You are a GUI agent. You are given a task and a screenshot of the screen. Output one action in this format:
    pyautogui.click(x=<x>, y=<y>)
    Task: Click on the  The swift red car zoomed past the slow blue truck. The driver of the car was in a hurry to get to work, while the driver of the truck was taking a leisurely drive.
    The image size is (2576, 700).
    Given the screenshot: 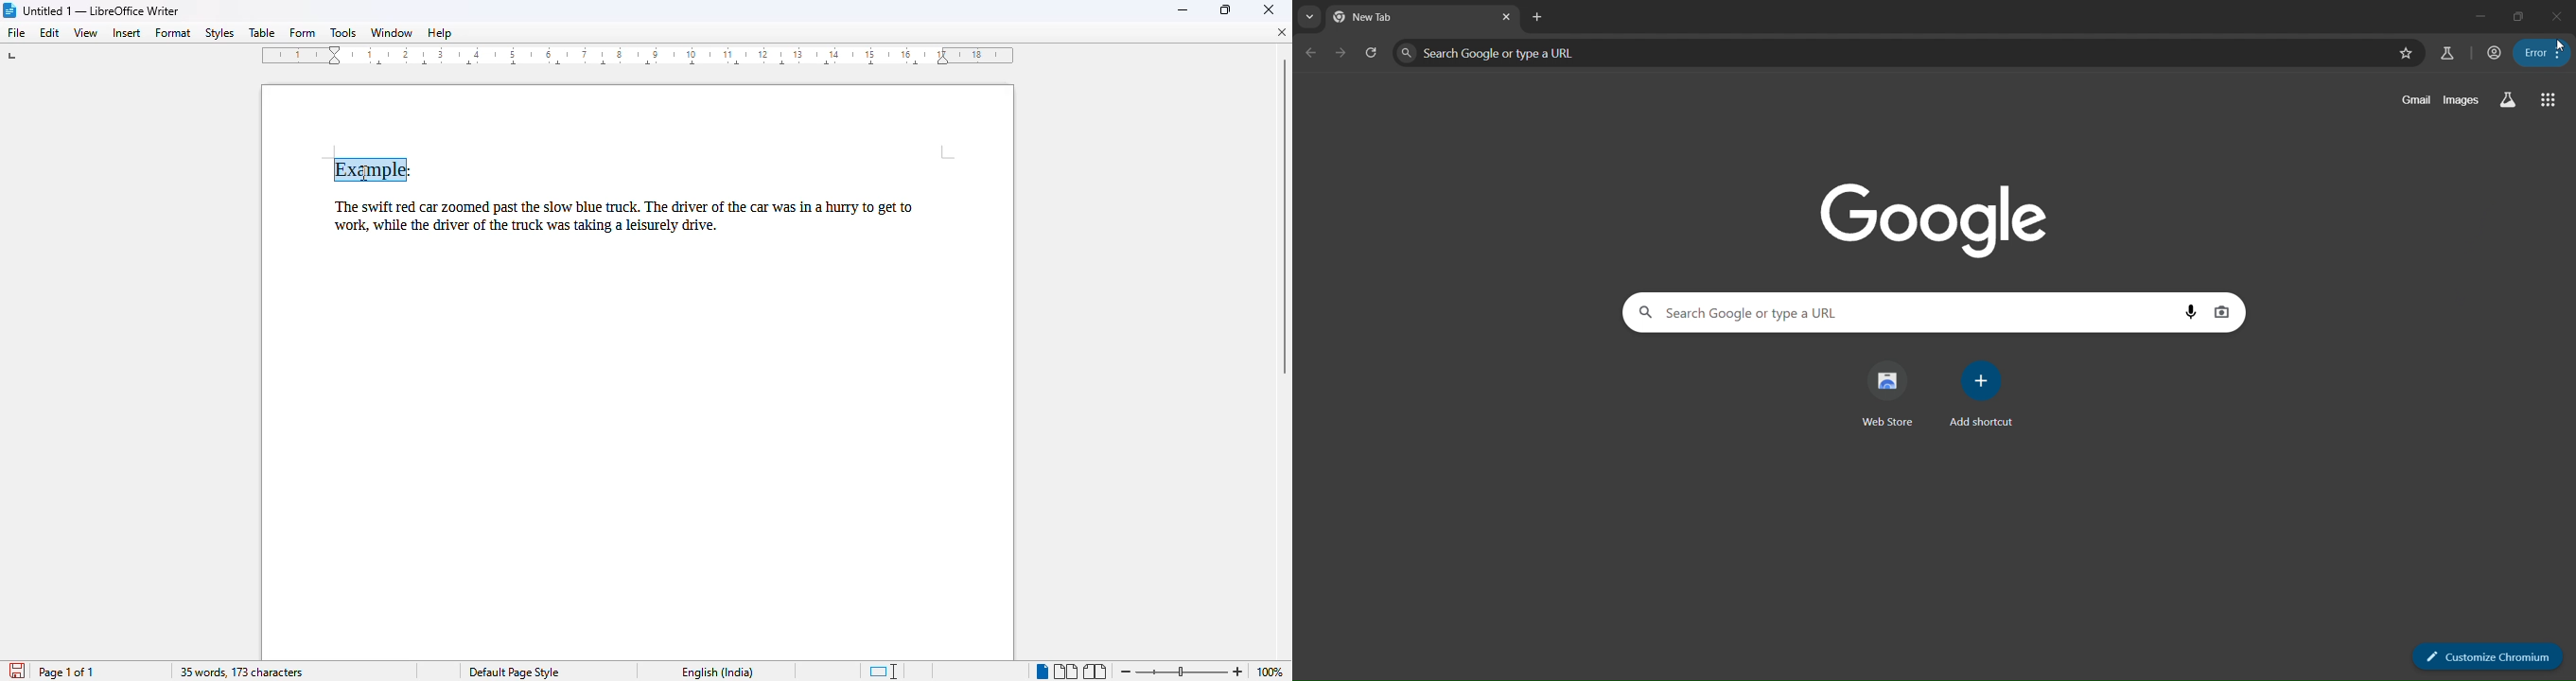 What is the action you would take?
    pyautogui.click(x=643, y=229)
    